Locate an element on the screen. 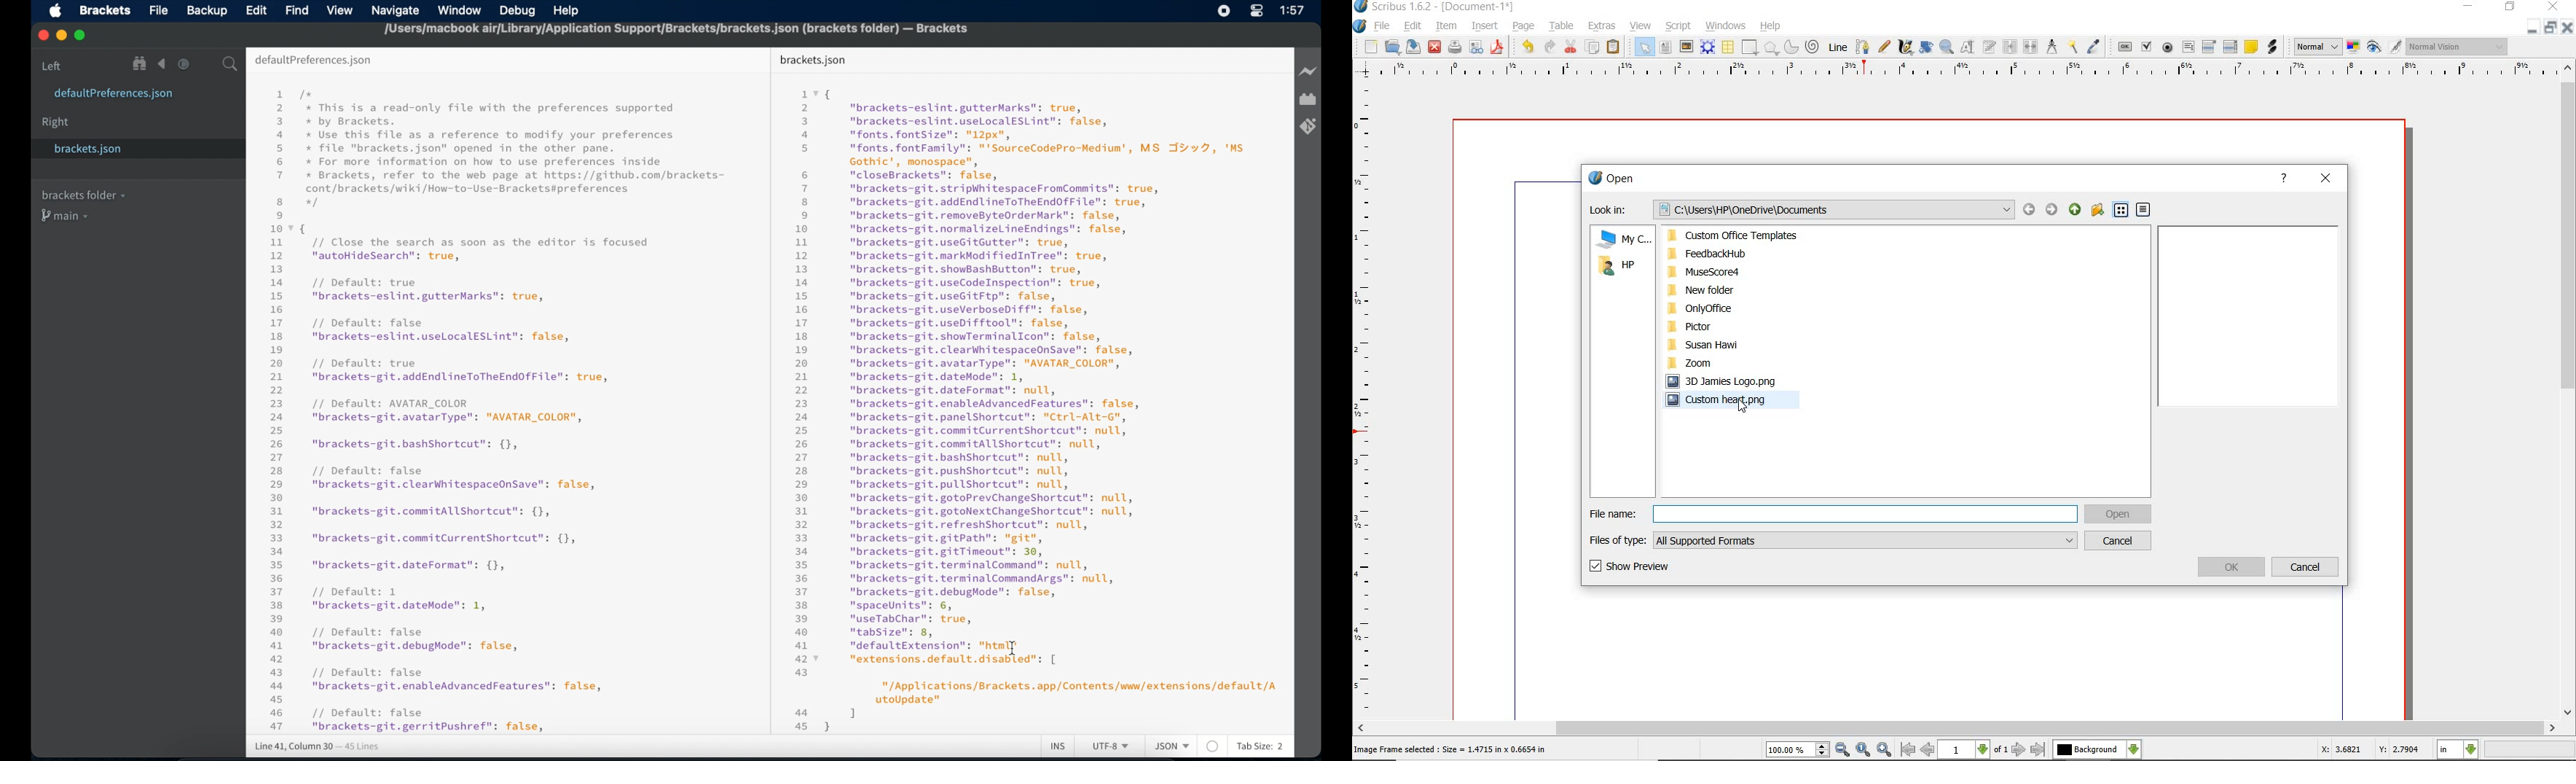 The image size is (2576, 784). left is located at coordinates (52, 66).